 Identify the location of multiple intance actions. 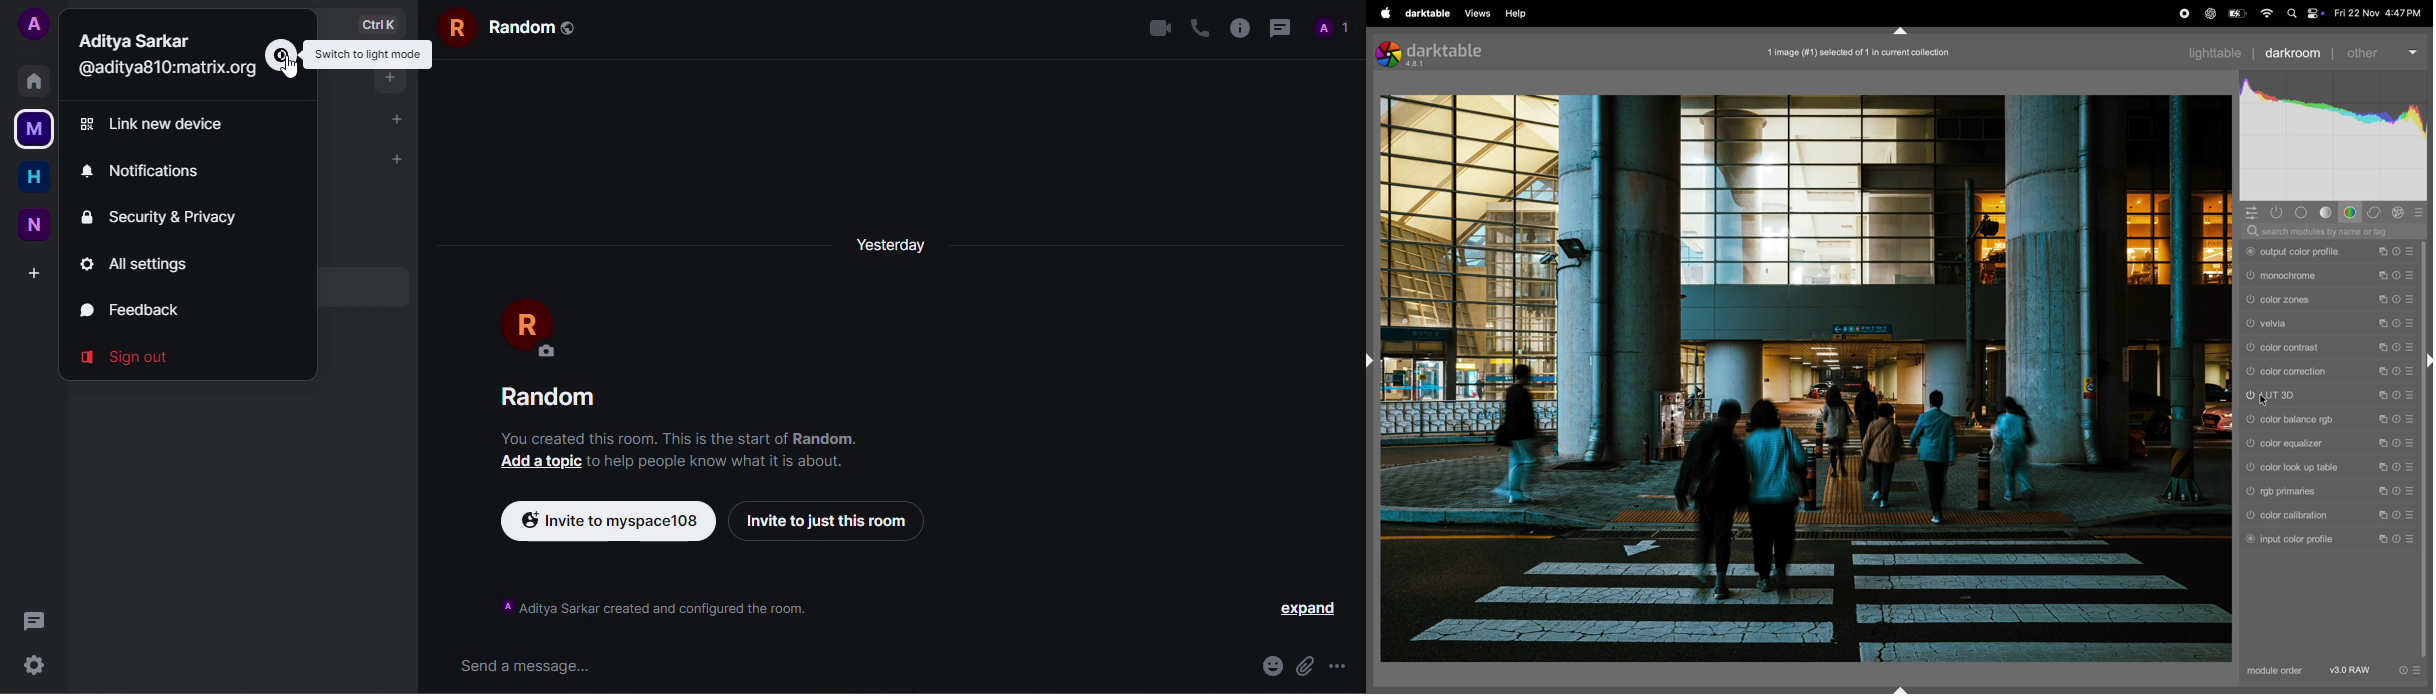
(2382, 275).